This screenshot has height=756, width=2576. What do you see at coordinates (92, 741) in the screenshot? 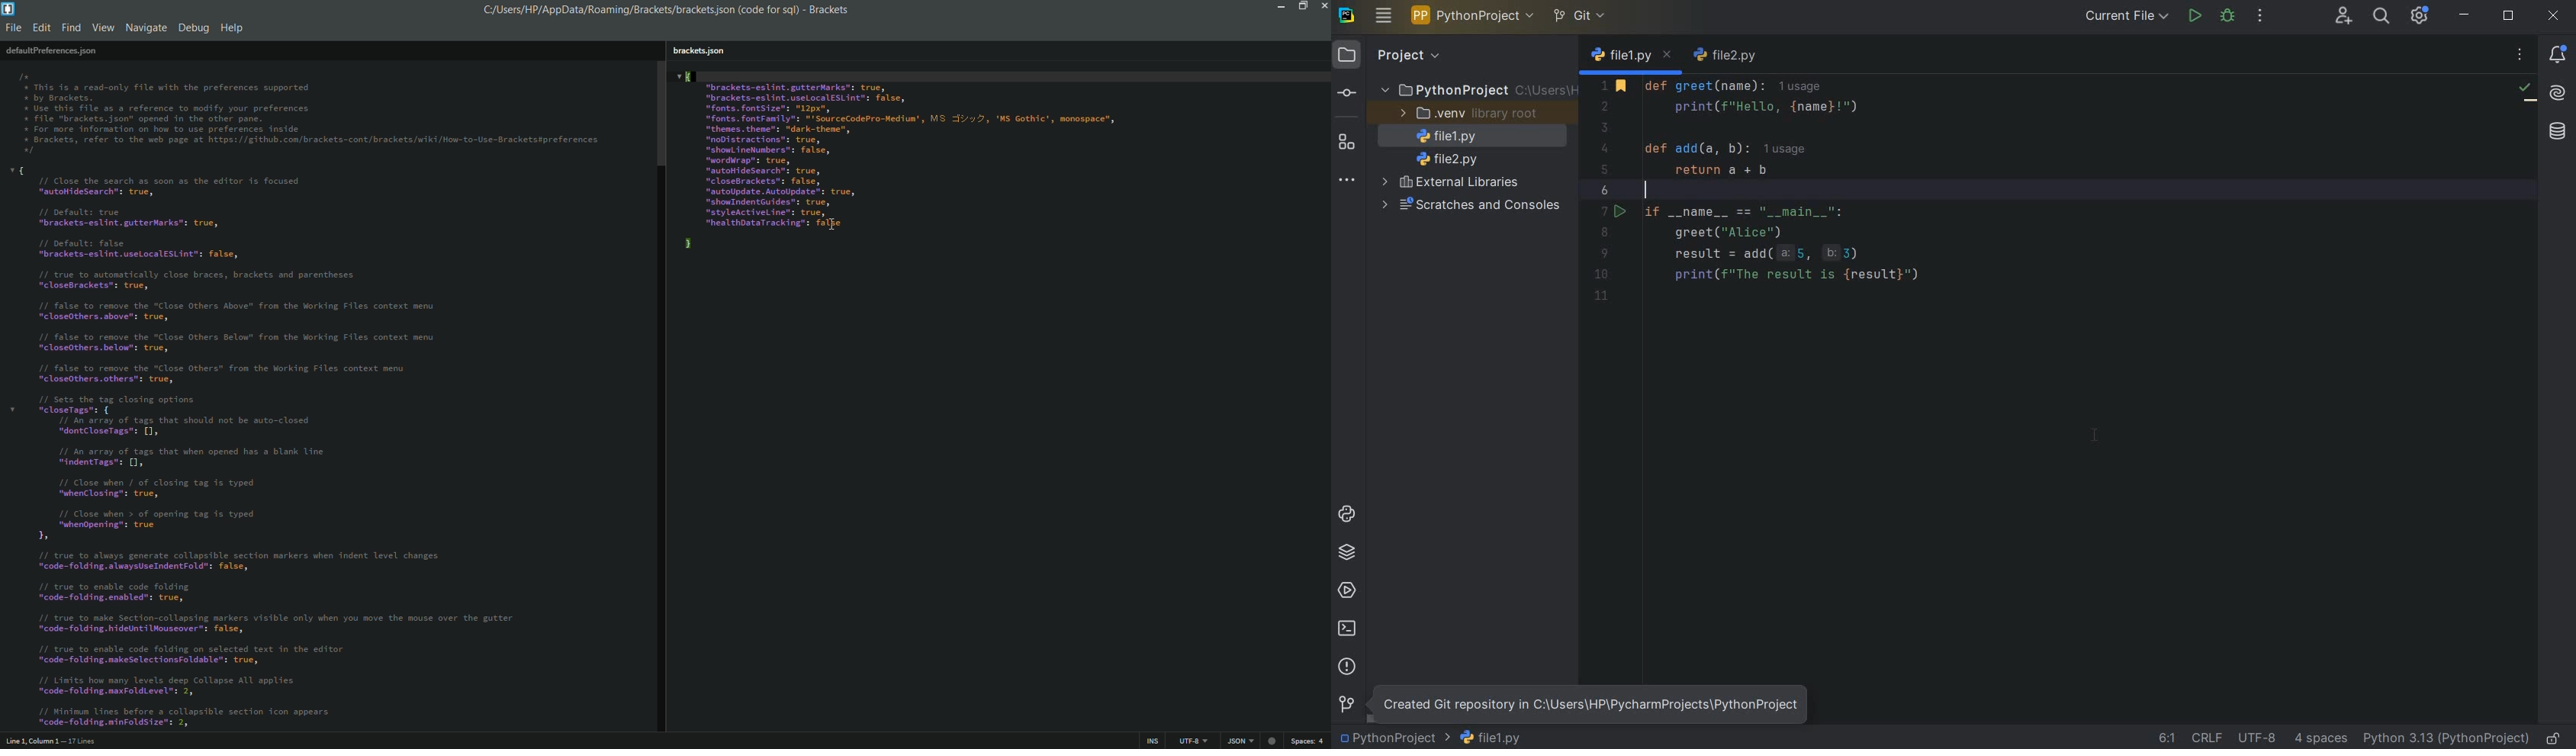
I see `Number of lines` at bounding box center [92, 741].